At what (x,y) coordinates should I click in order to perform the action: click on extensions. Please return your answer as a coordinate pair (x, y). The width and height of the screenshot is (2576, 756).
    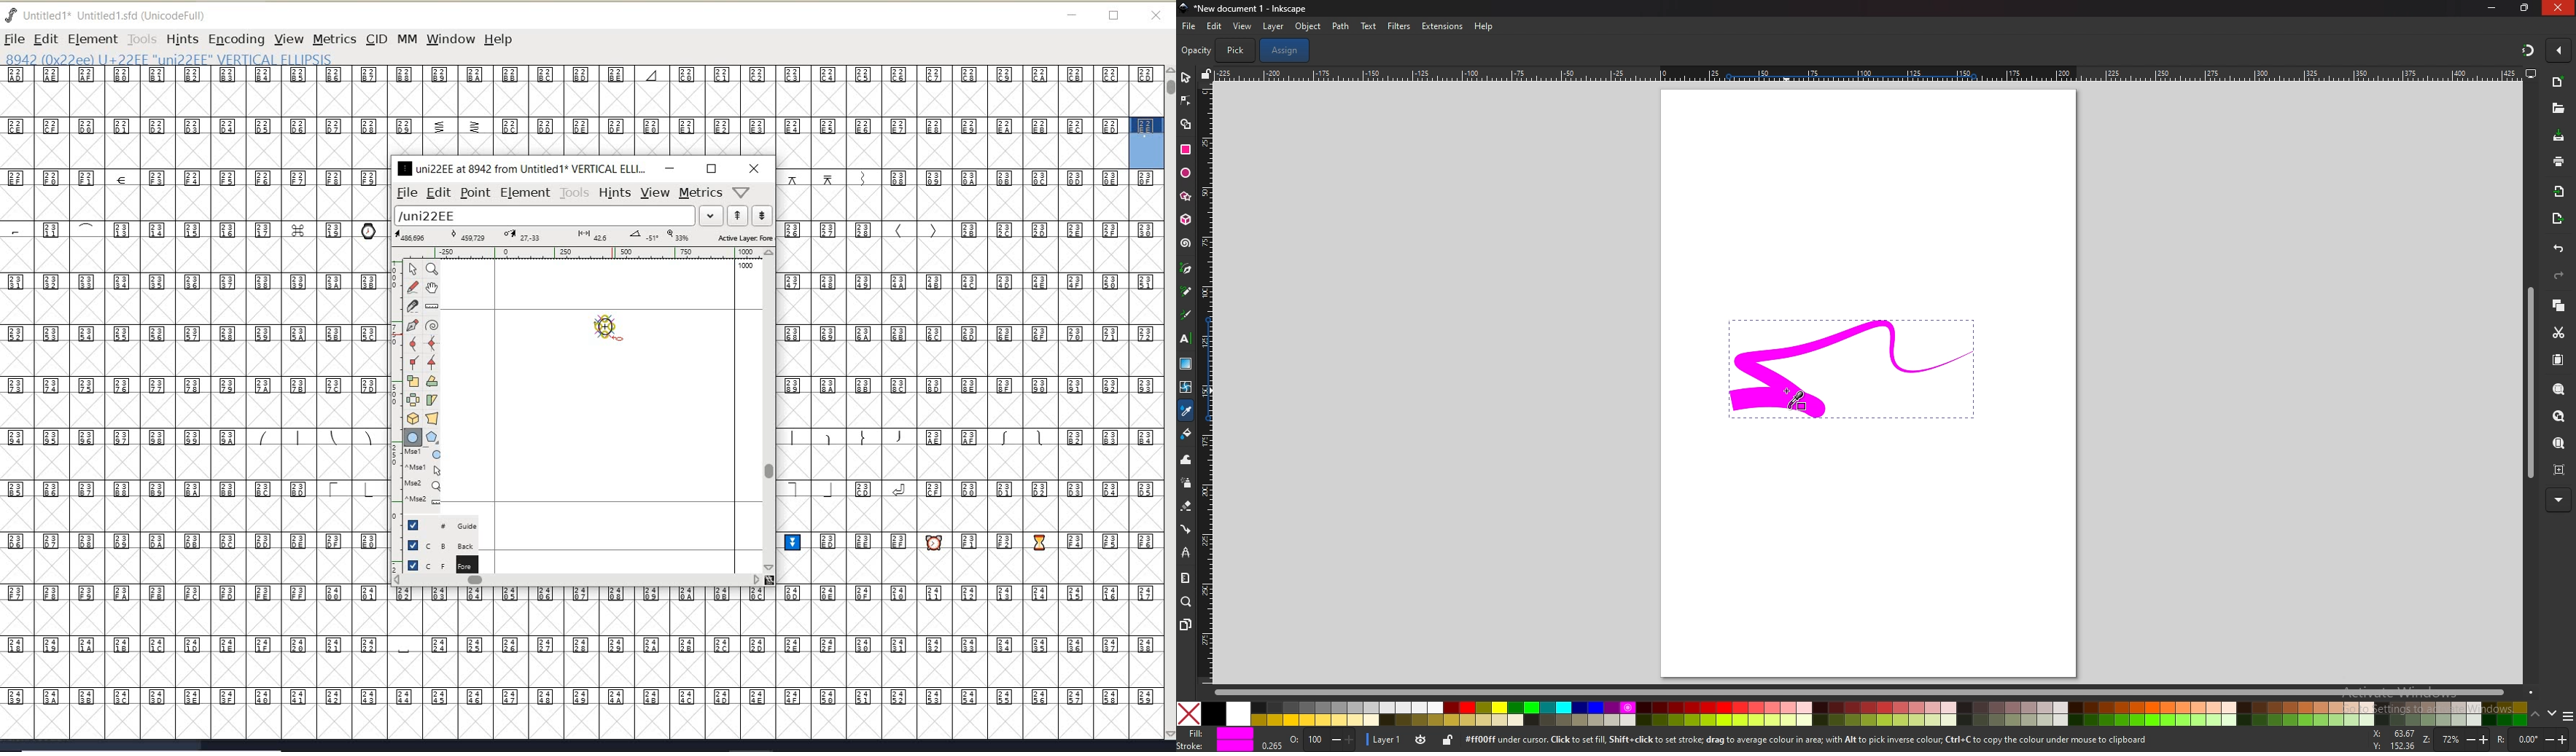
    Looking at the image, I should click on (1444, 26).